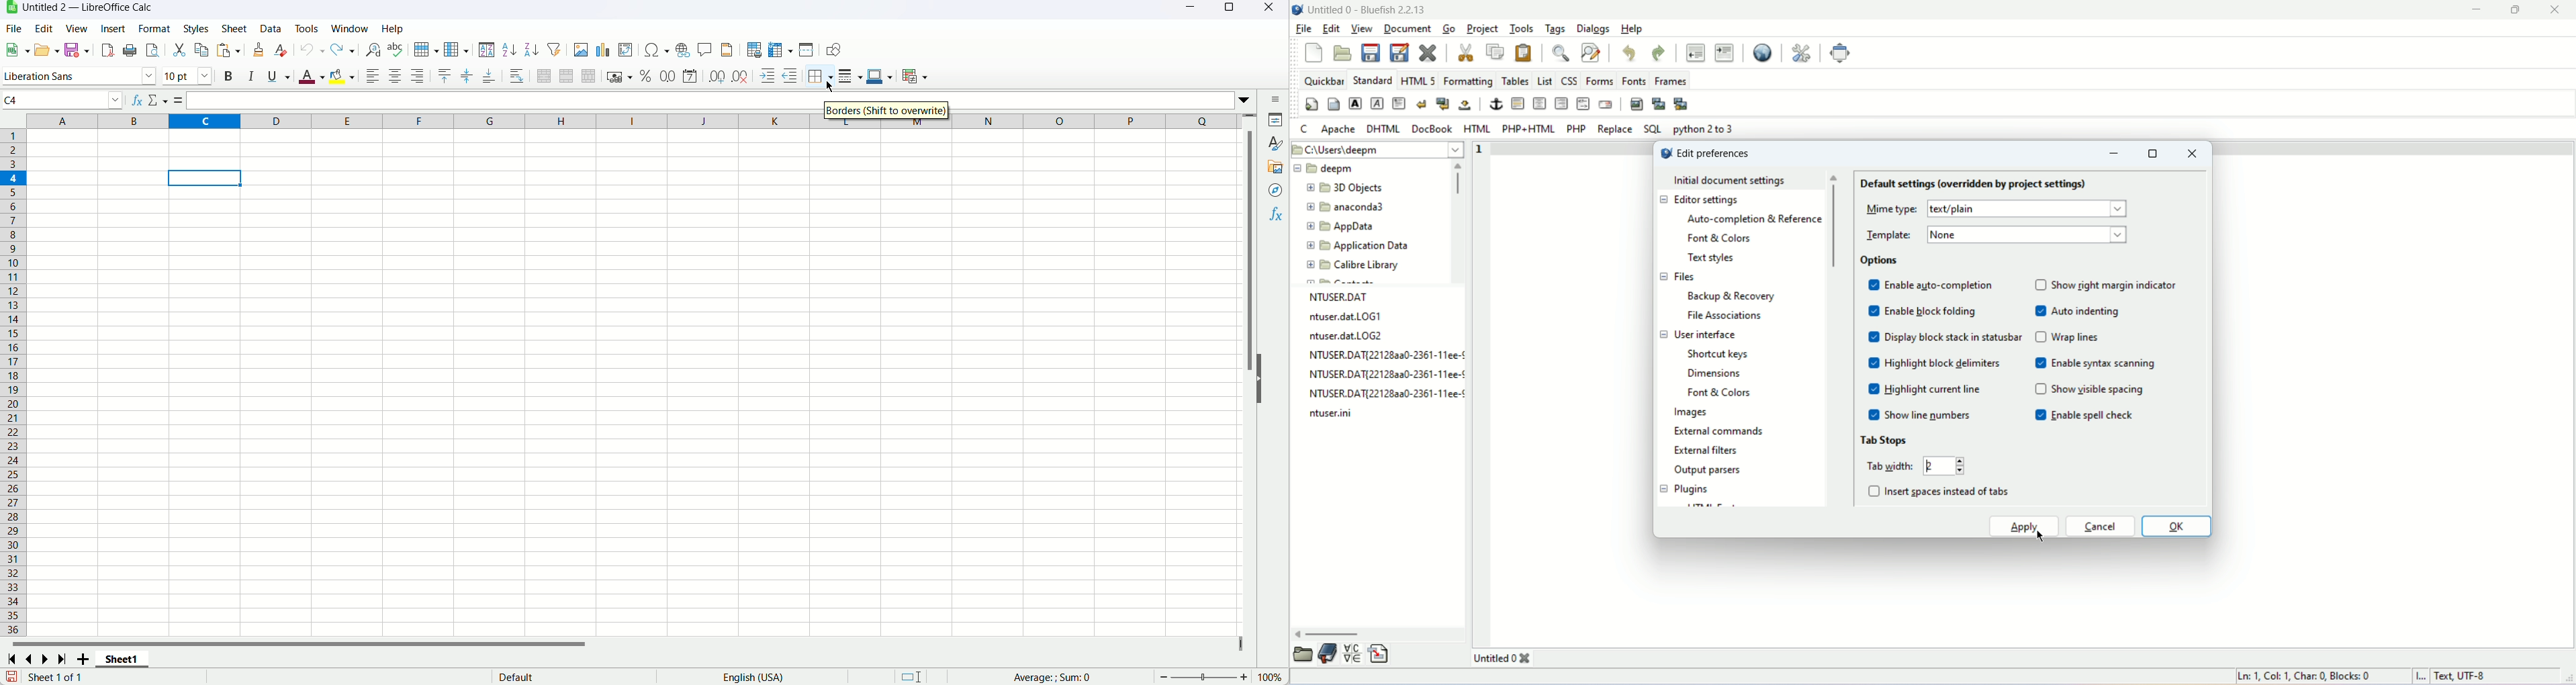 The height and width of the screenshot is (700, 2576). I want to click on Application Data, so click(1372, 246).